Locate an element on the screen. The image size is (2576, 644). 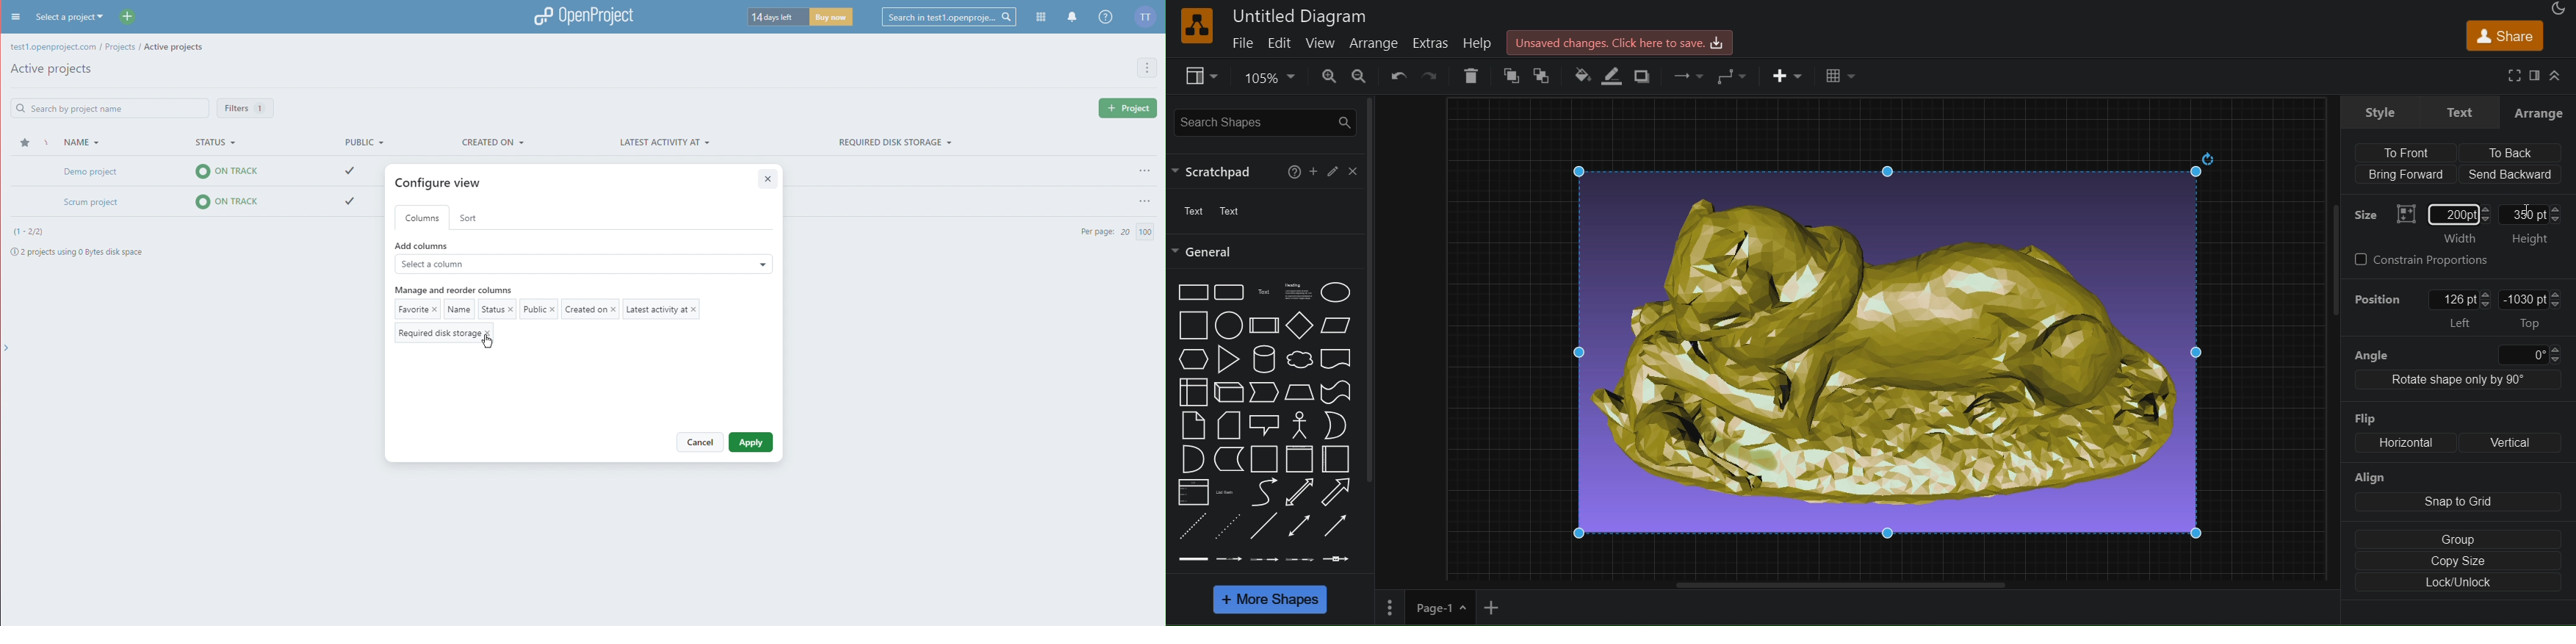
to back is located at coordinates (1541, 77).